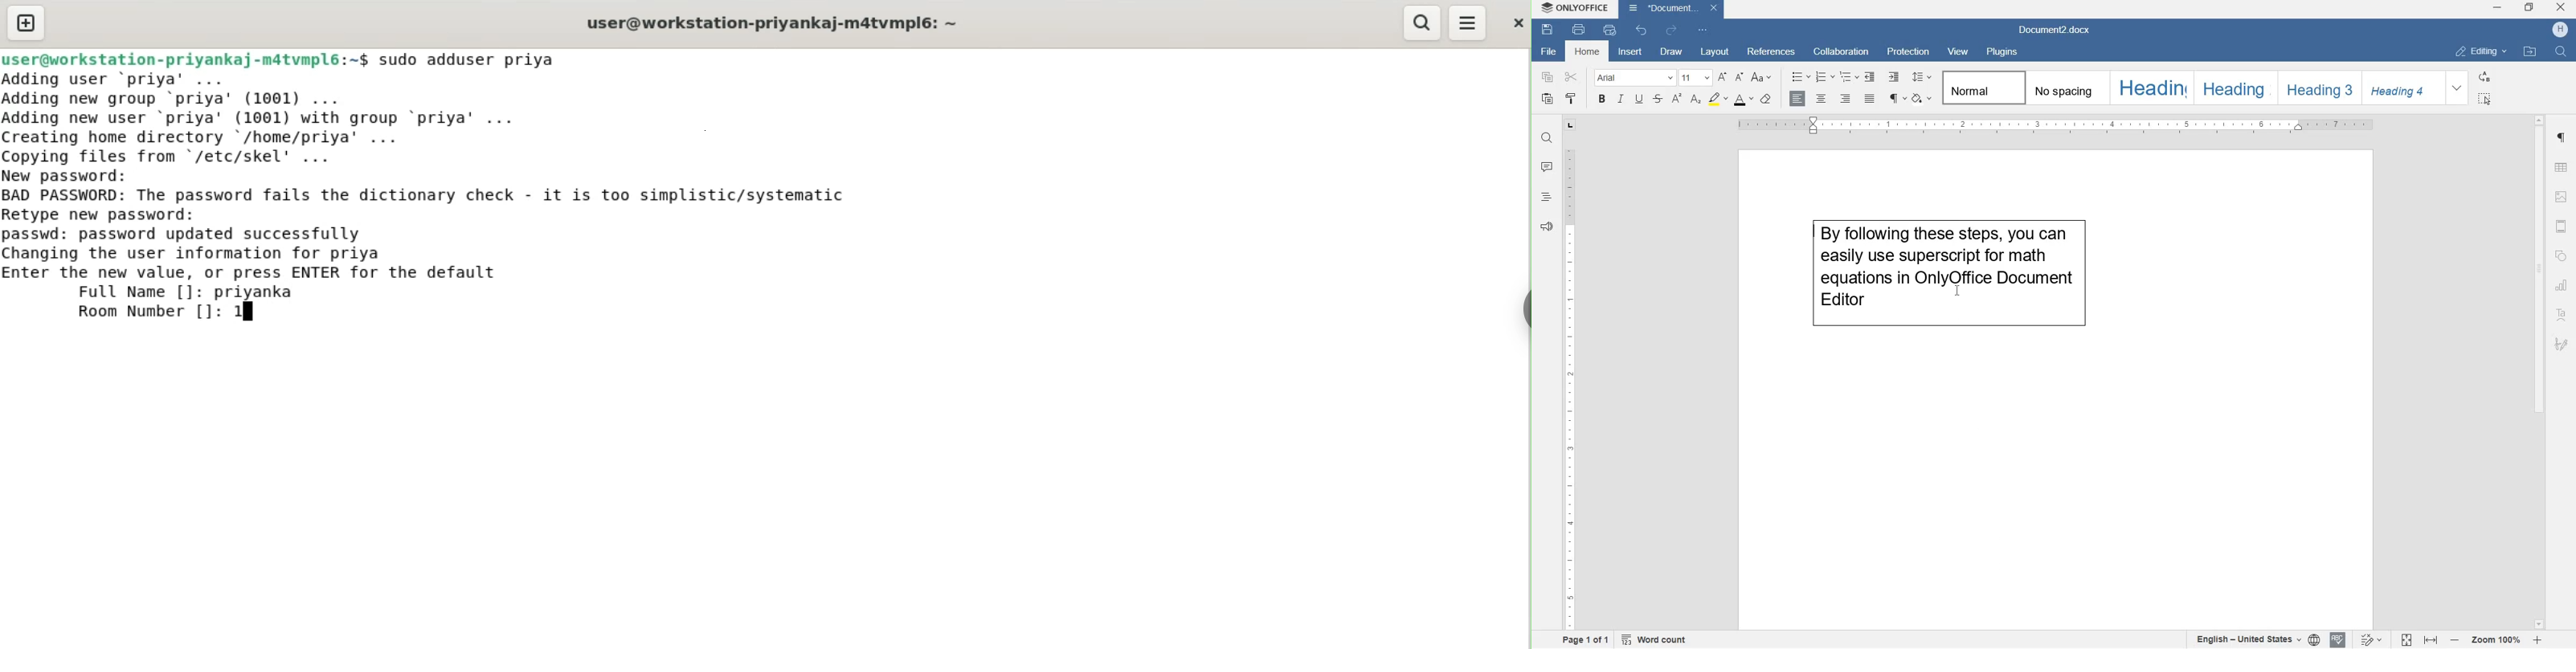 This screenshot has width=2576, height=672. I want to click on spell checking, so click(2338, 640).